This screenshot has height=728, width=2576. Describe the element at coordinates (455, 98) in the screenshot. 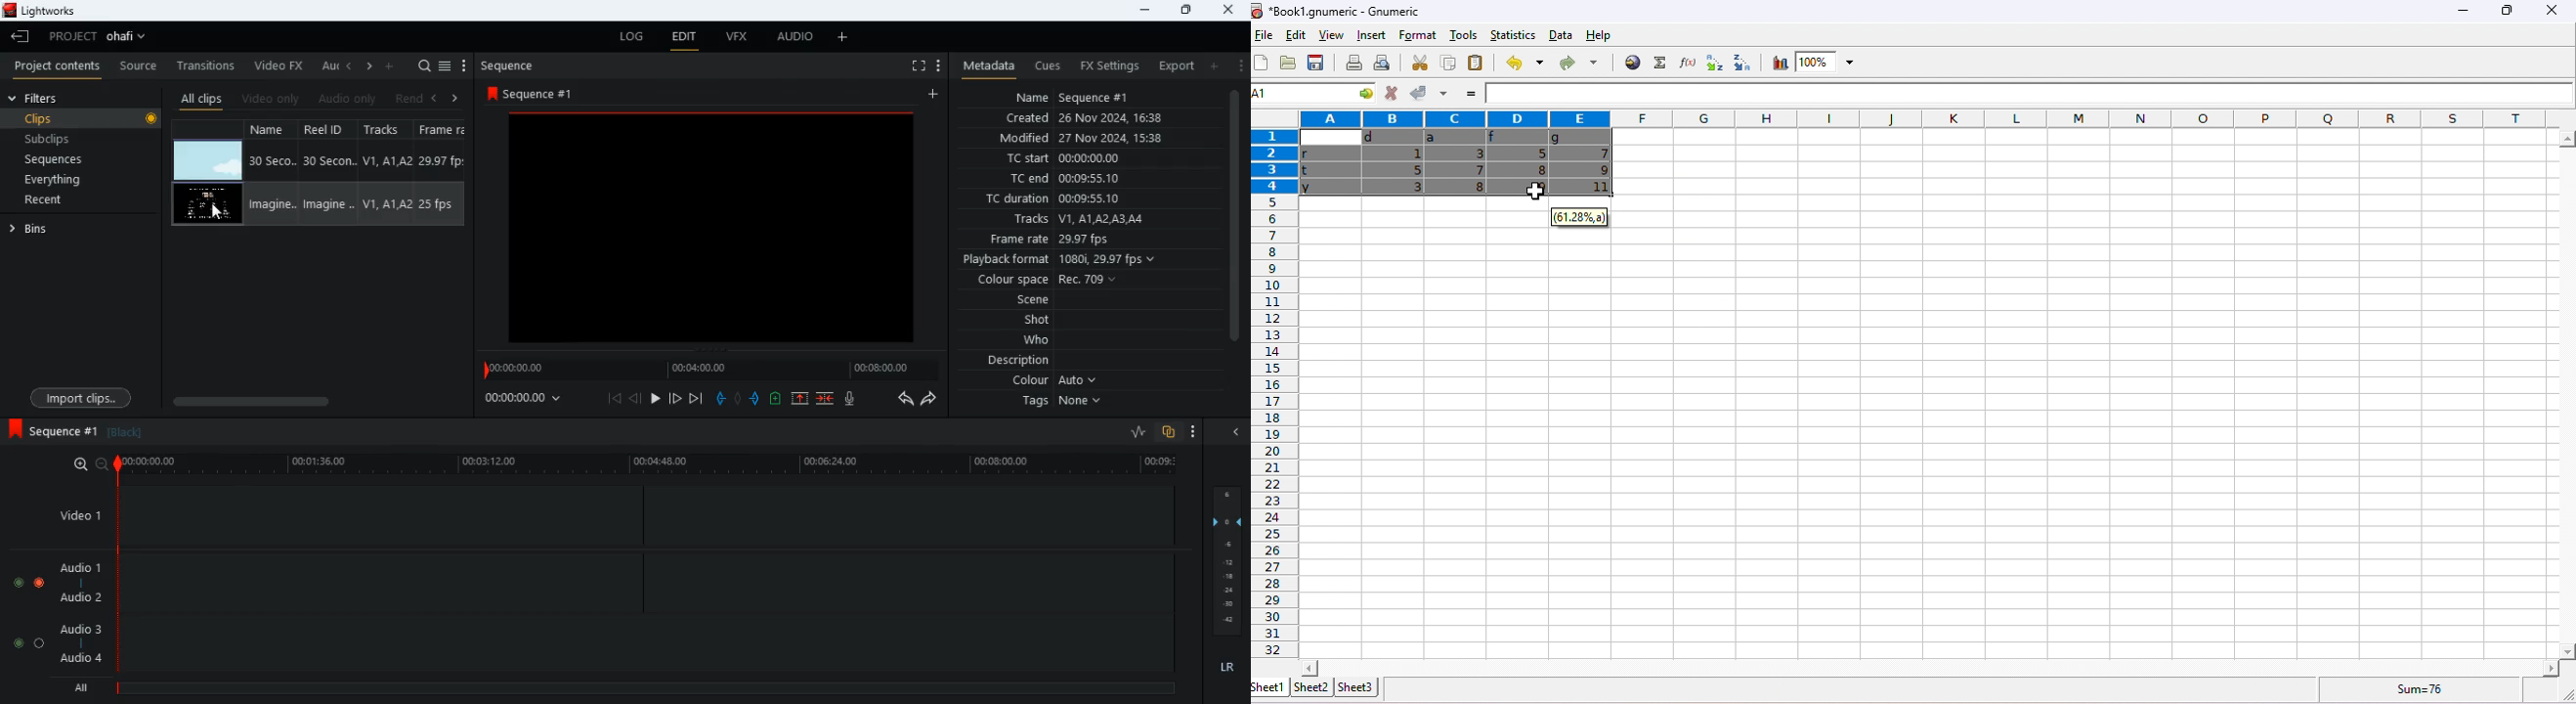

I see `right` at that location.